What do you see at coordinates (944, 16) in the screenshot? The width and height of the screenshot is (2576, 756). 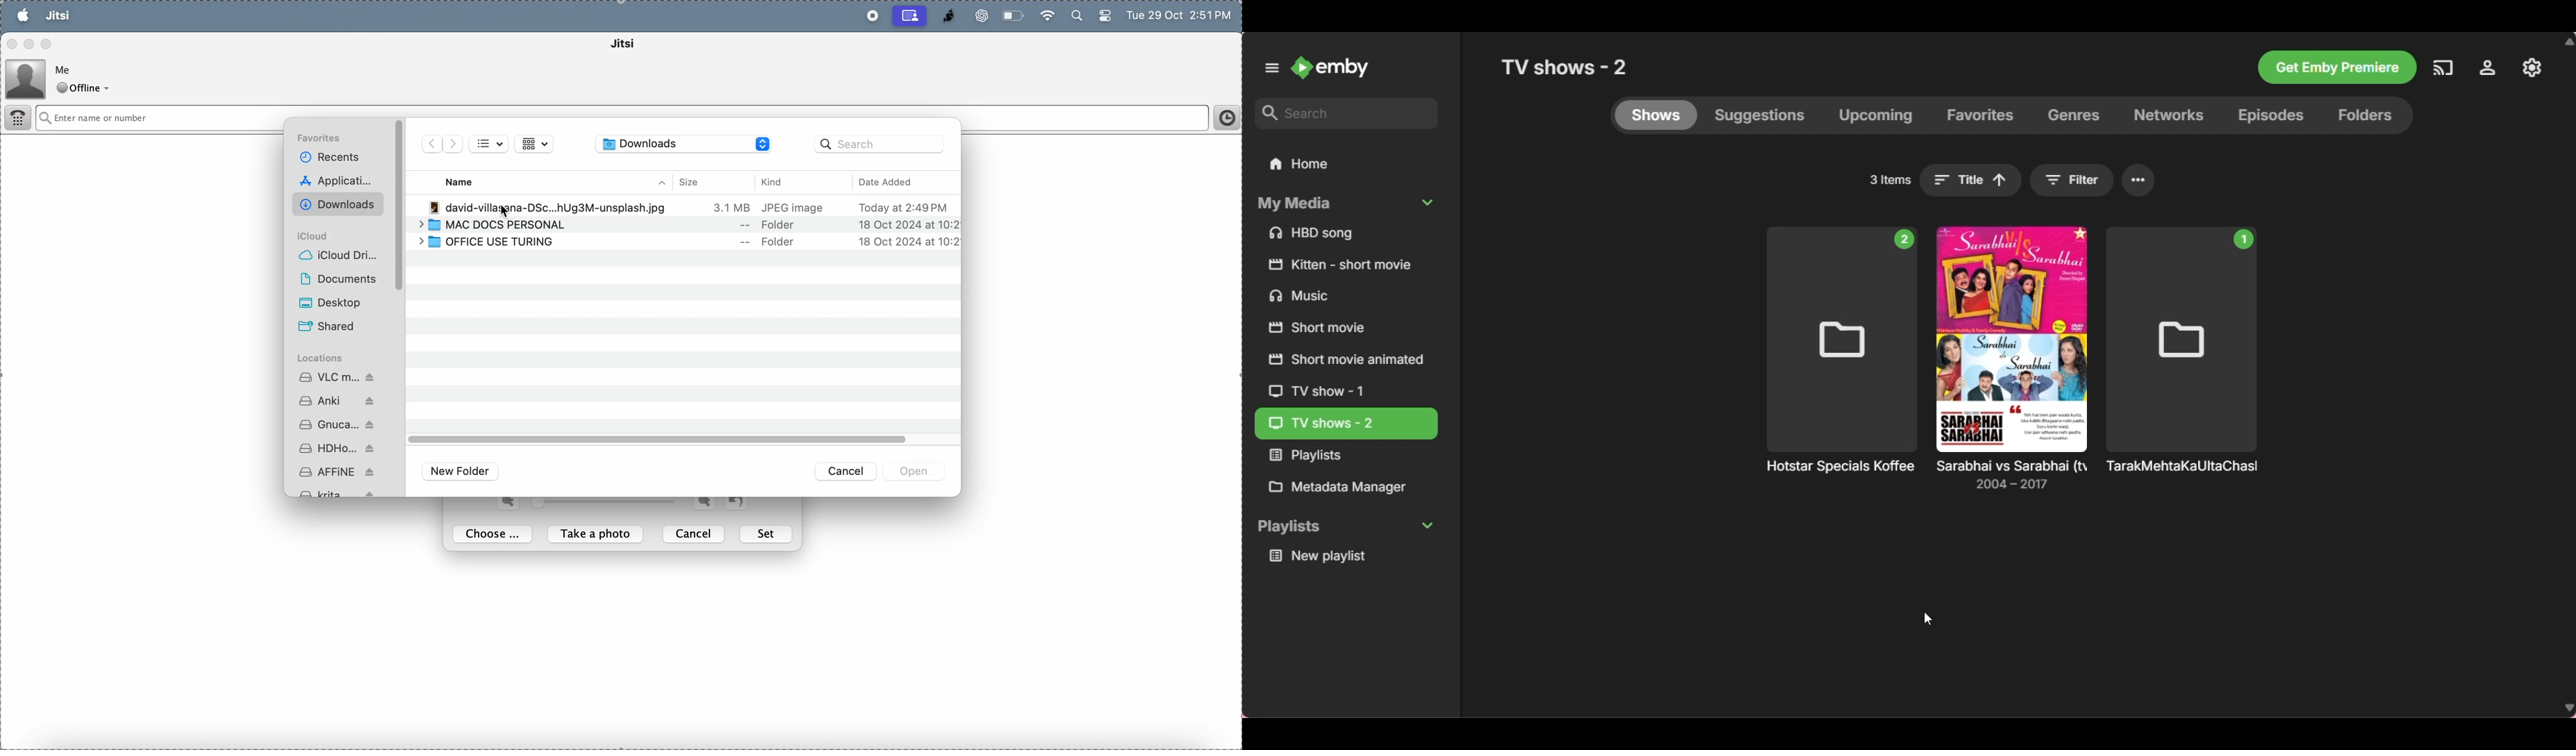 I see `jitsi` at bounding box center [944, 16].